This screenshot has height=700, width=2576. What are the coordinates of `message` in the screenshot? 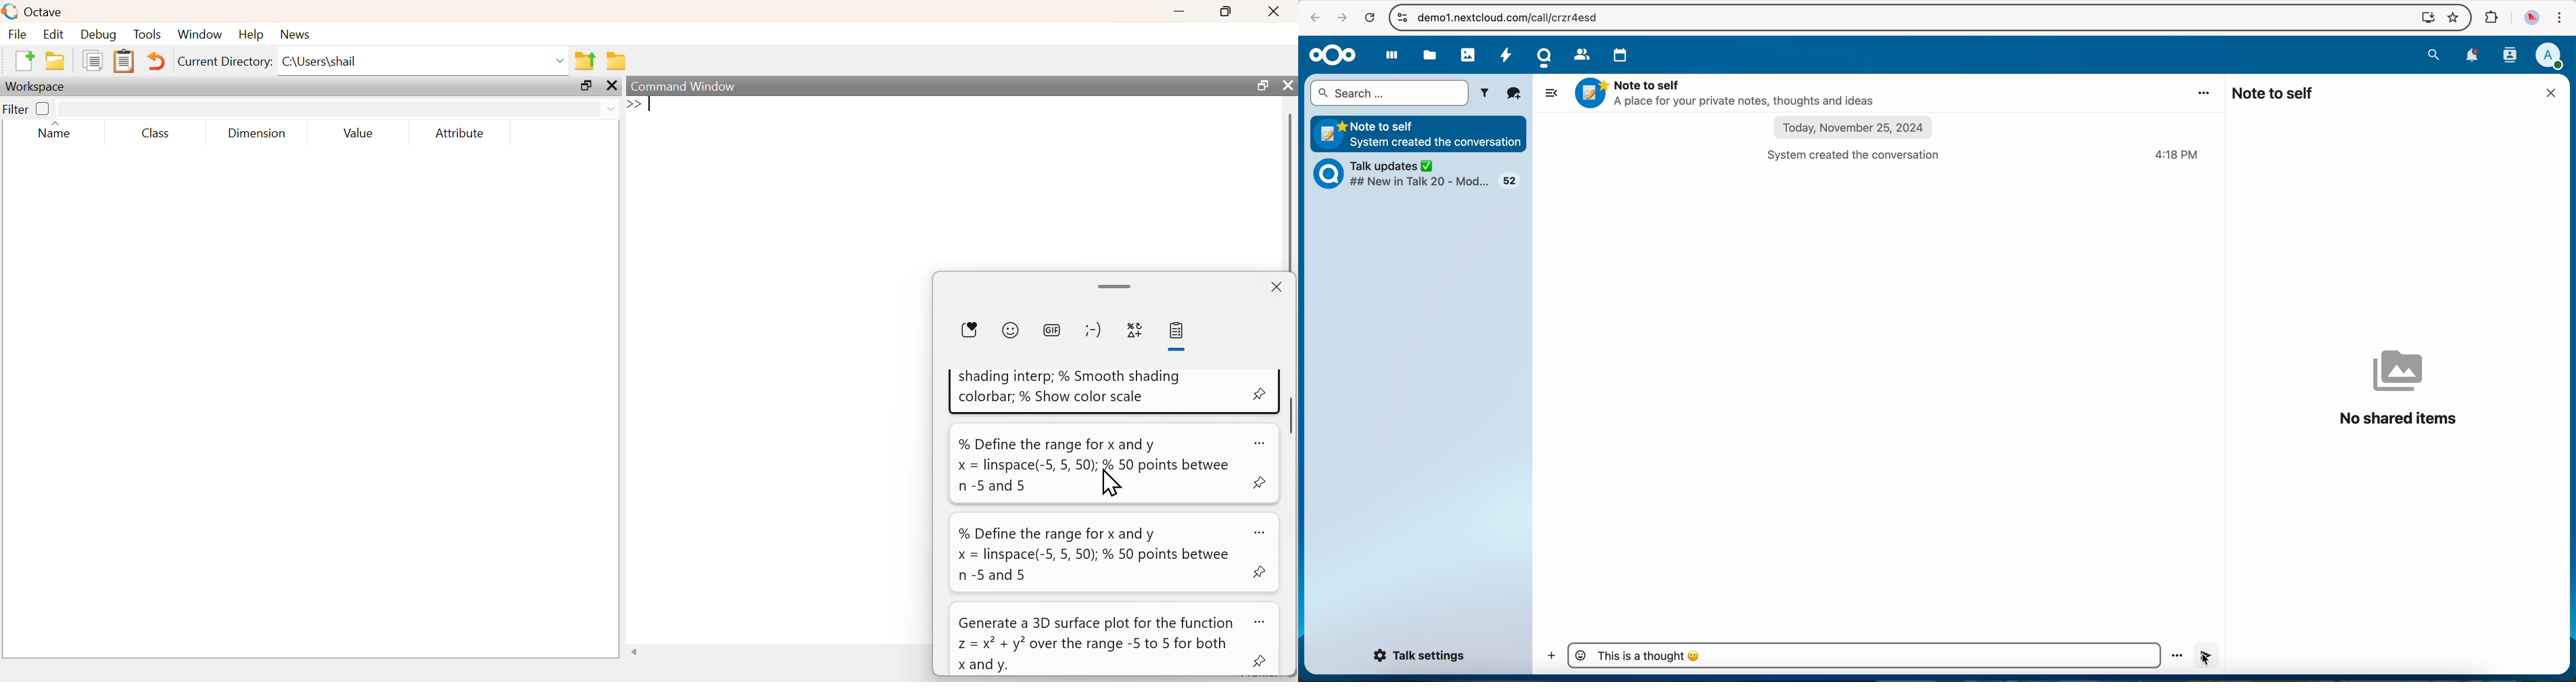 It's located at (1649, 656).